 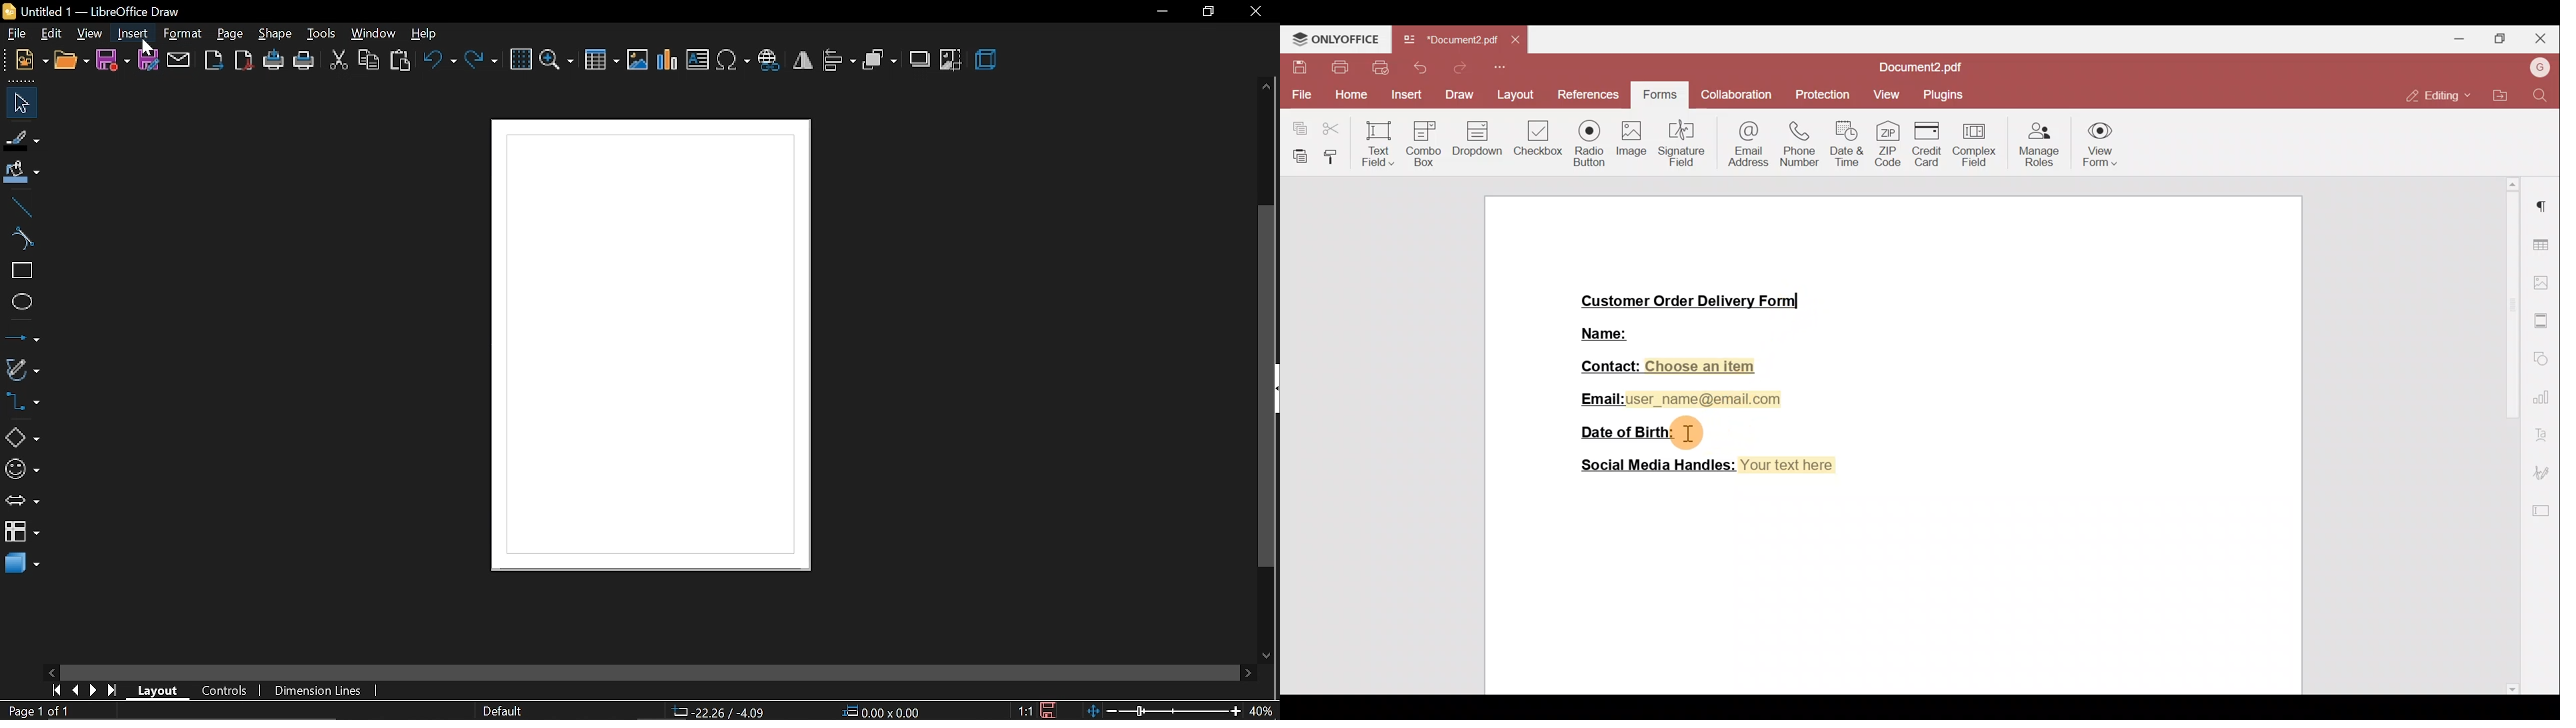 I want to click on 0.00x0.00, so click(x=886, y=712).